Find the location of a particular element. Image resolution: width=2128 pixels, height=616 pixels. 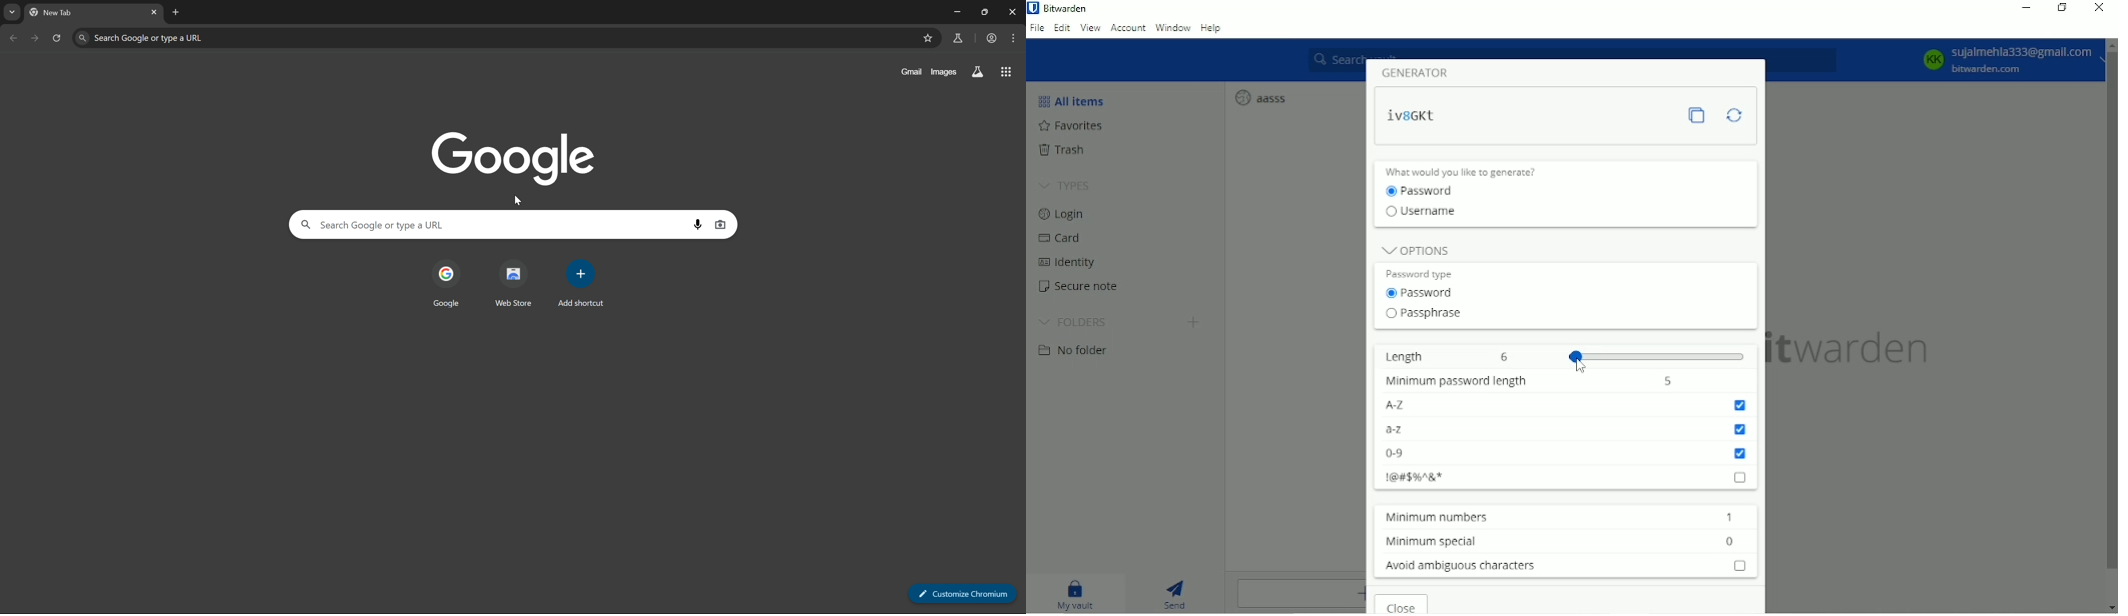

search by voice is located at coordinates (699, 224).